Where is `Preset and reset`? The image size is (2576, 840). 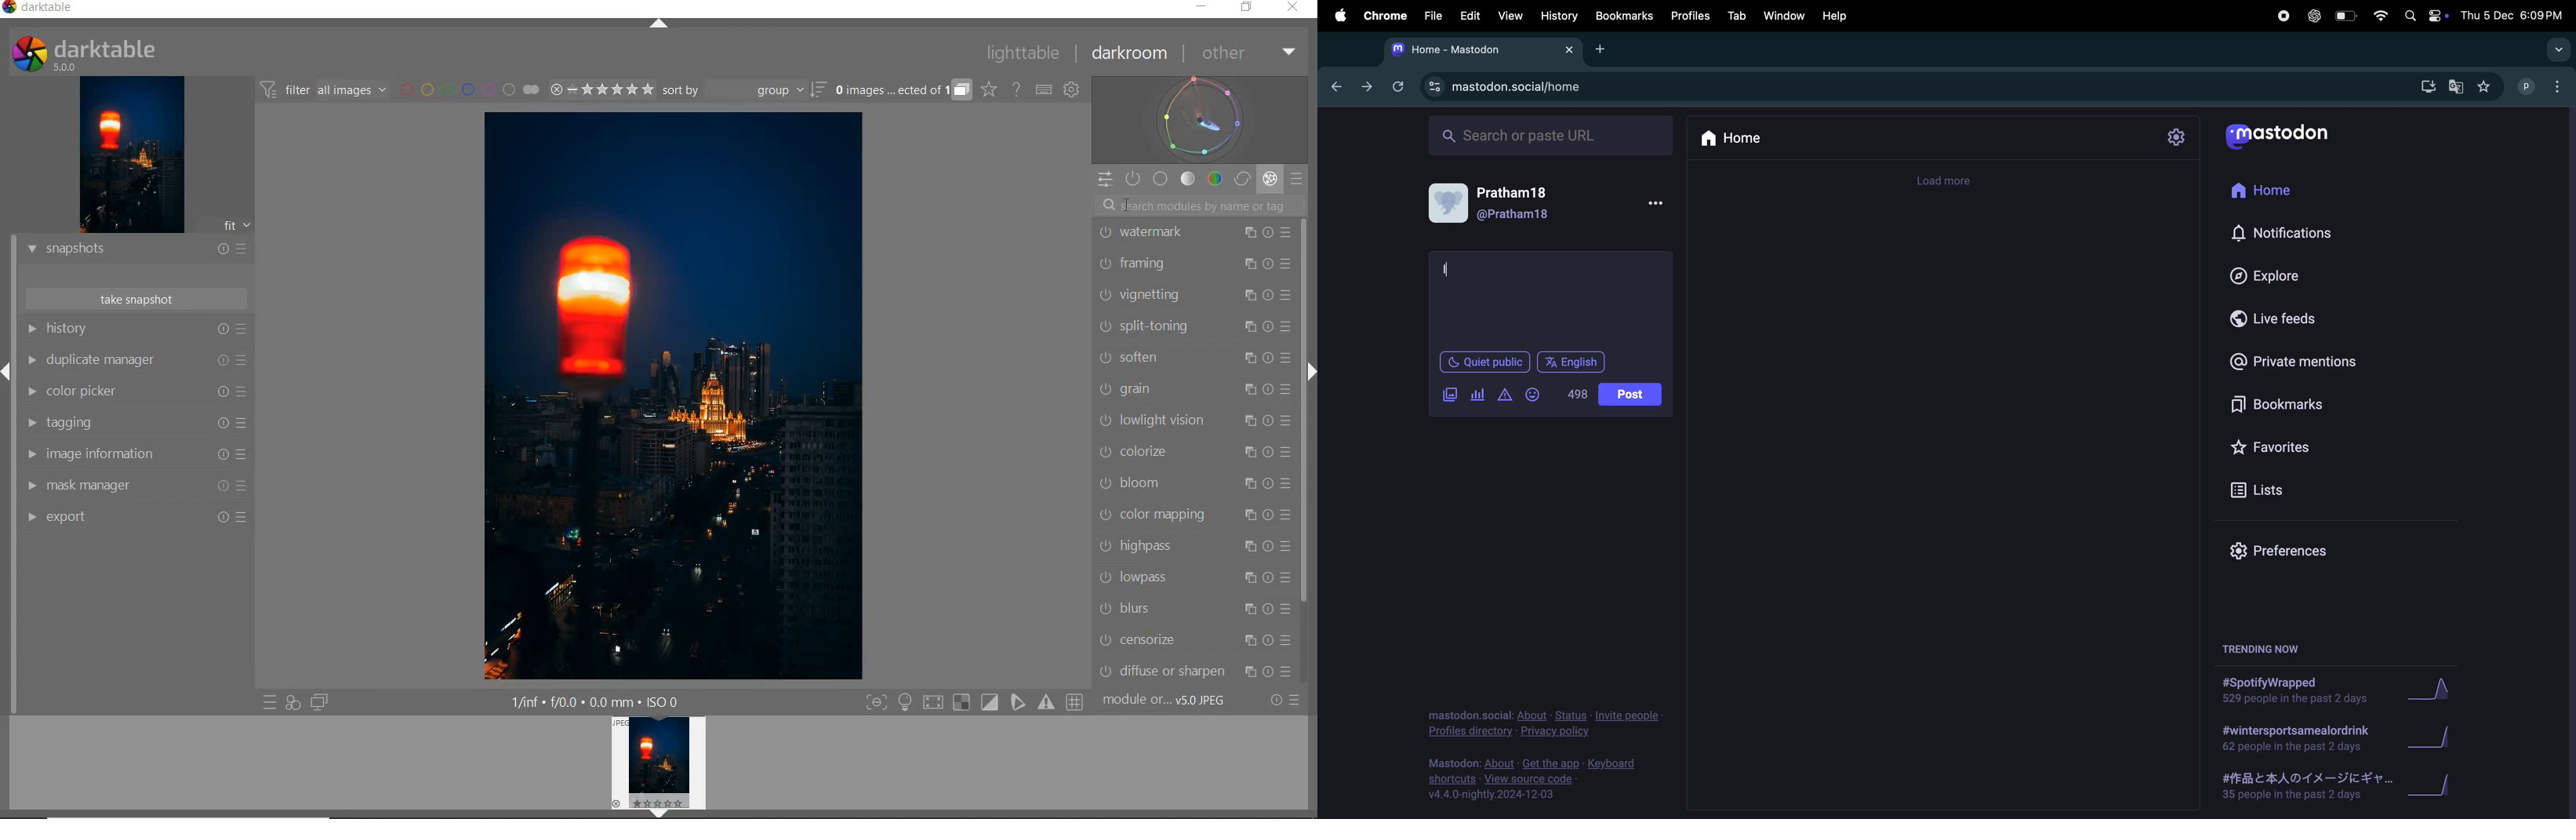 Preset and reset is located at coordinates (1287, 421).